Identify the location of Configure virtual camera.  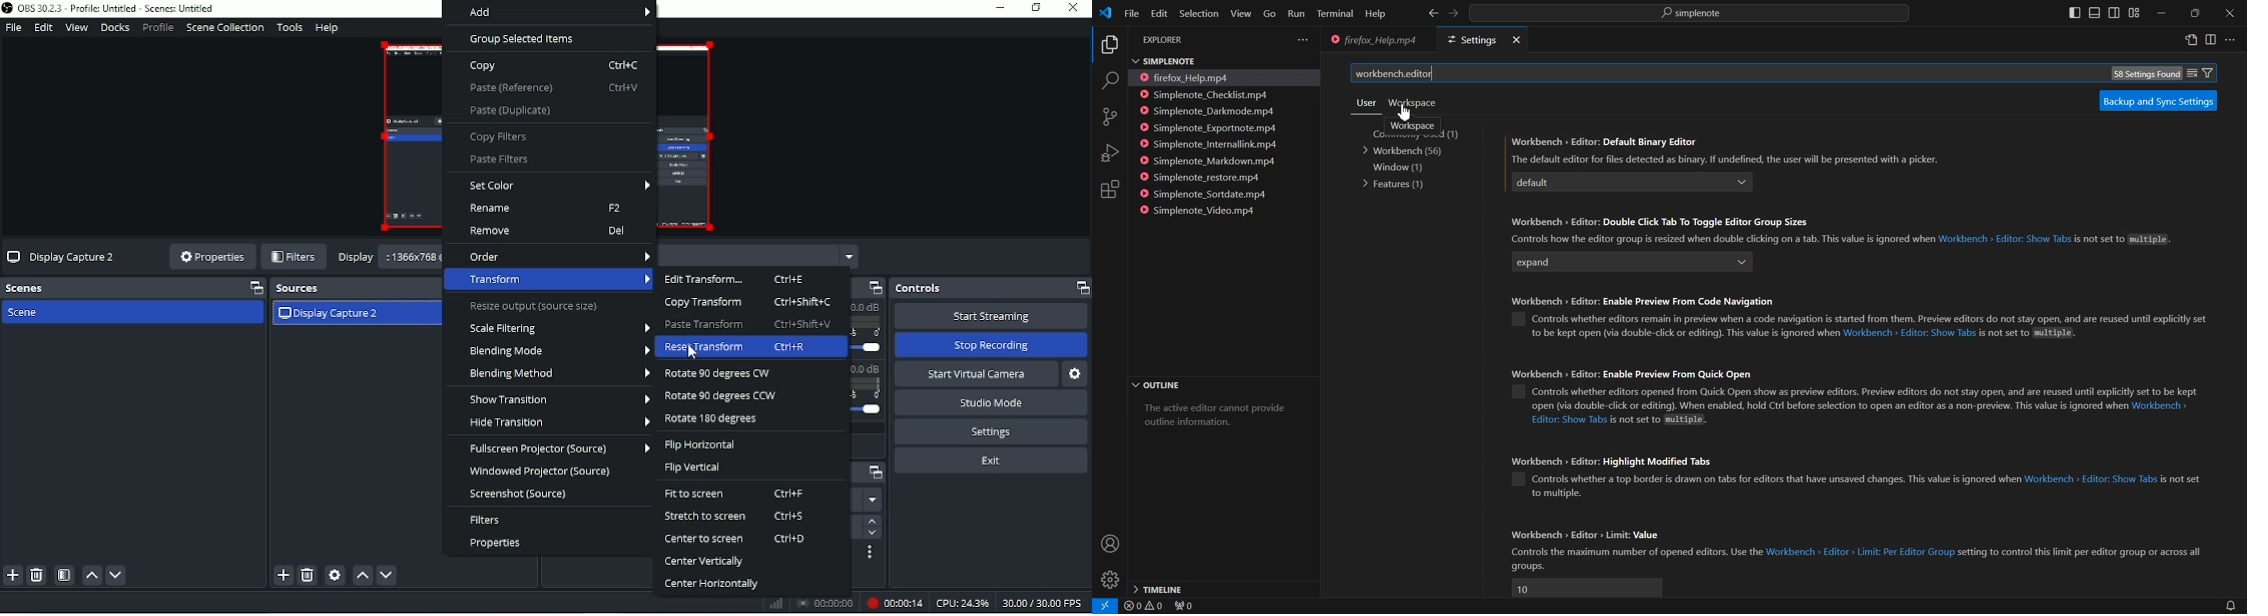
(1077, 374).